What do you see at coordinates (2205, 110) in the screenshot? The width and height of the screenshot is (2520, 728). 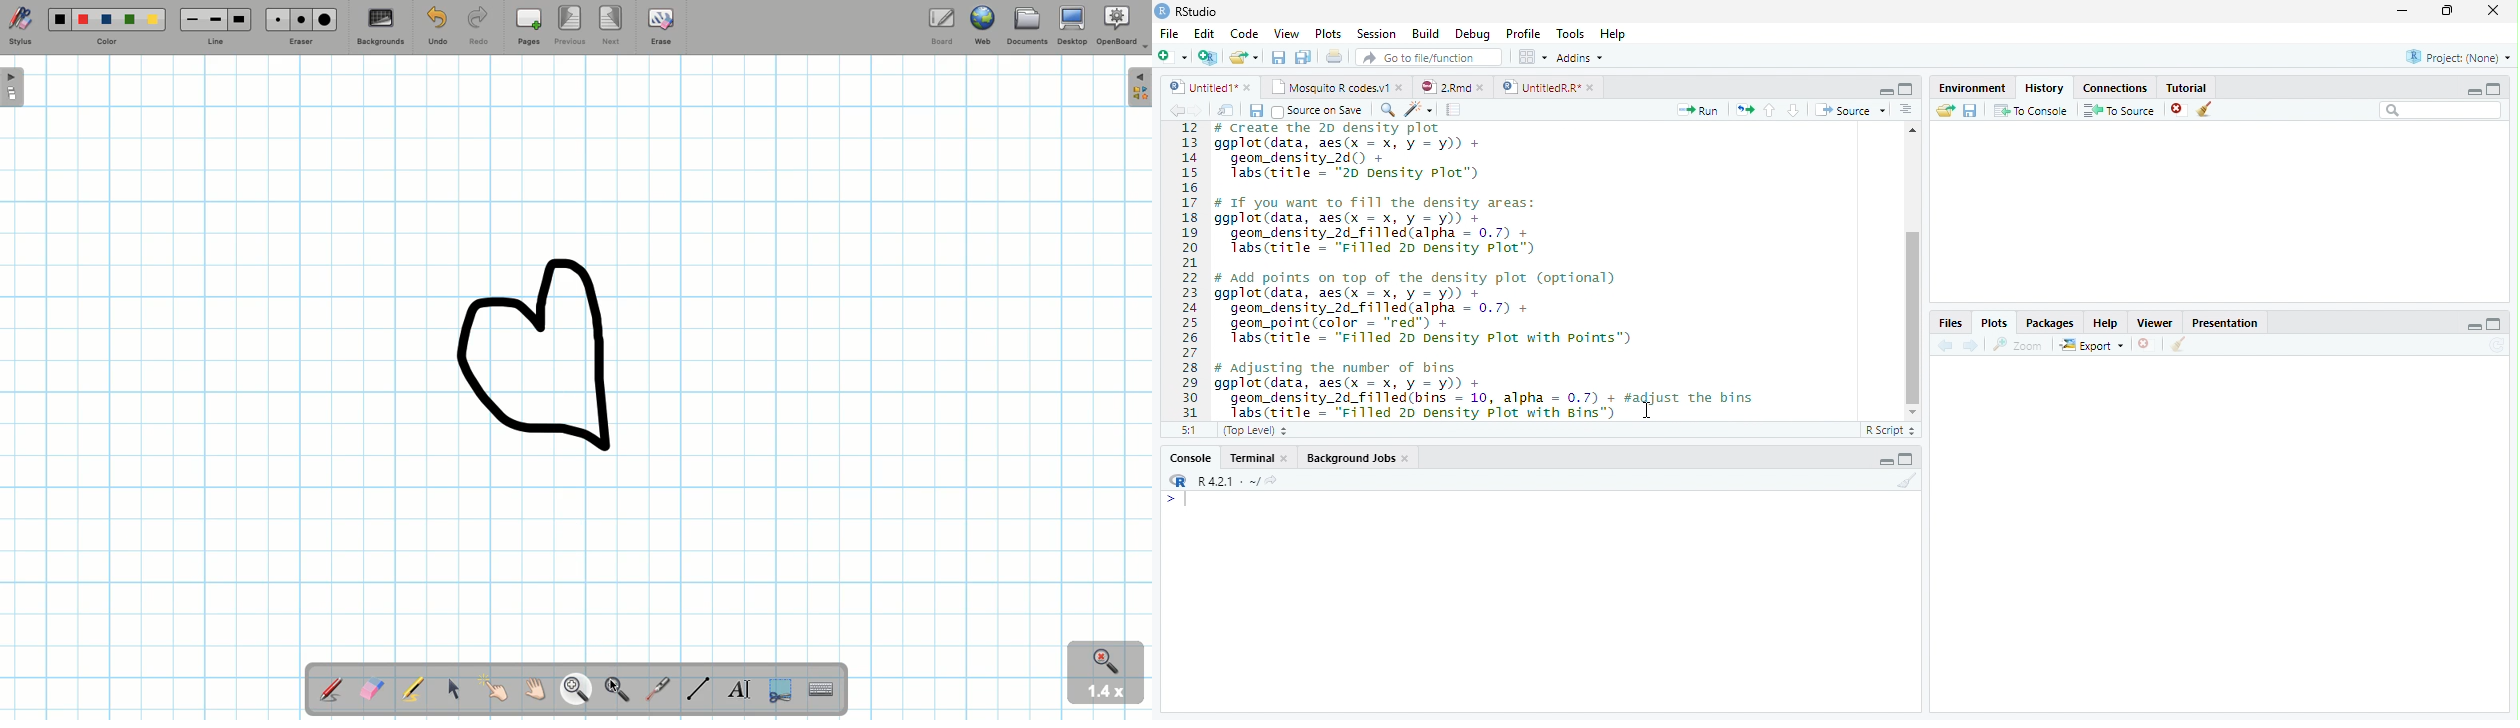 I see `clear` at bounding box center [2205, 110].